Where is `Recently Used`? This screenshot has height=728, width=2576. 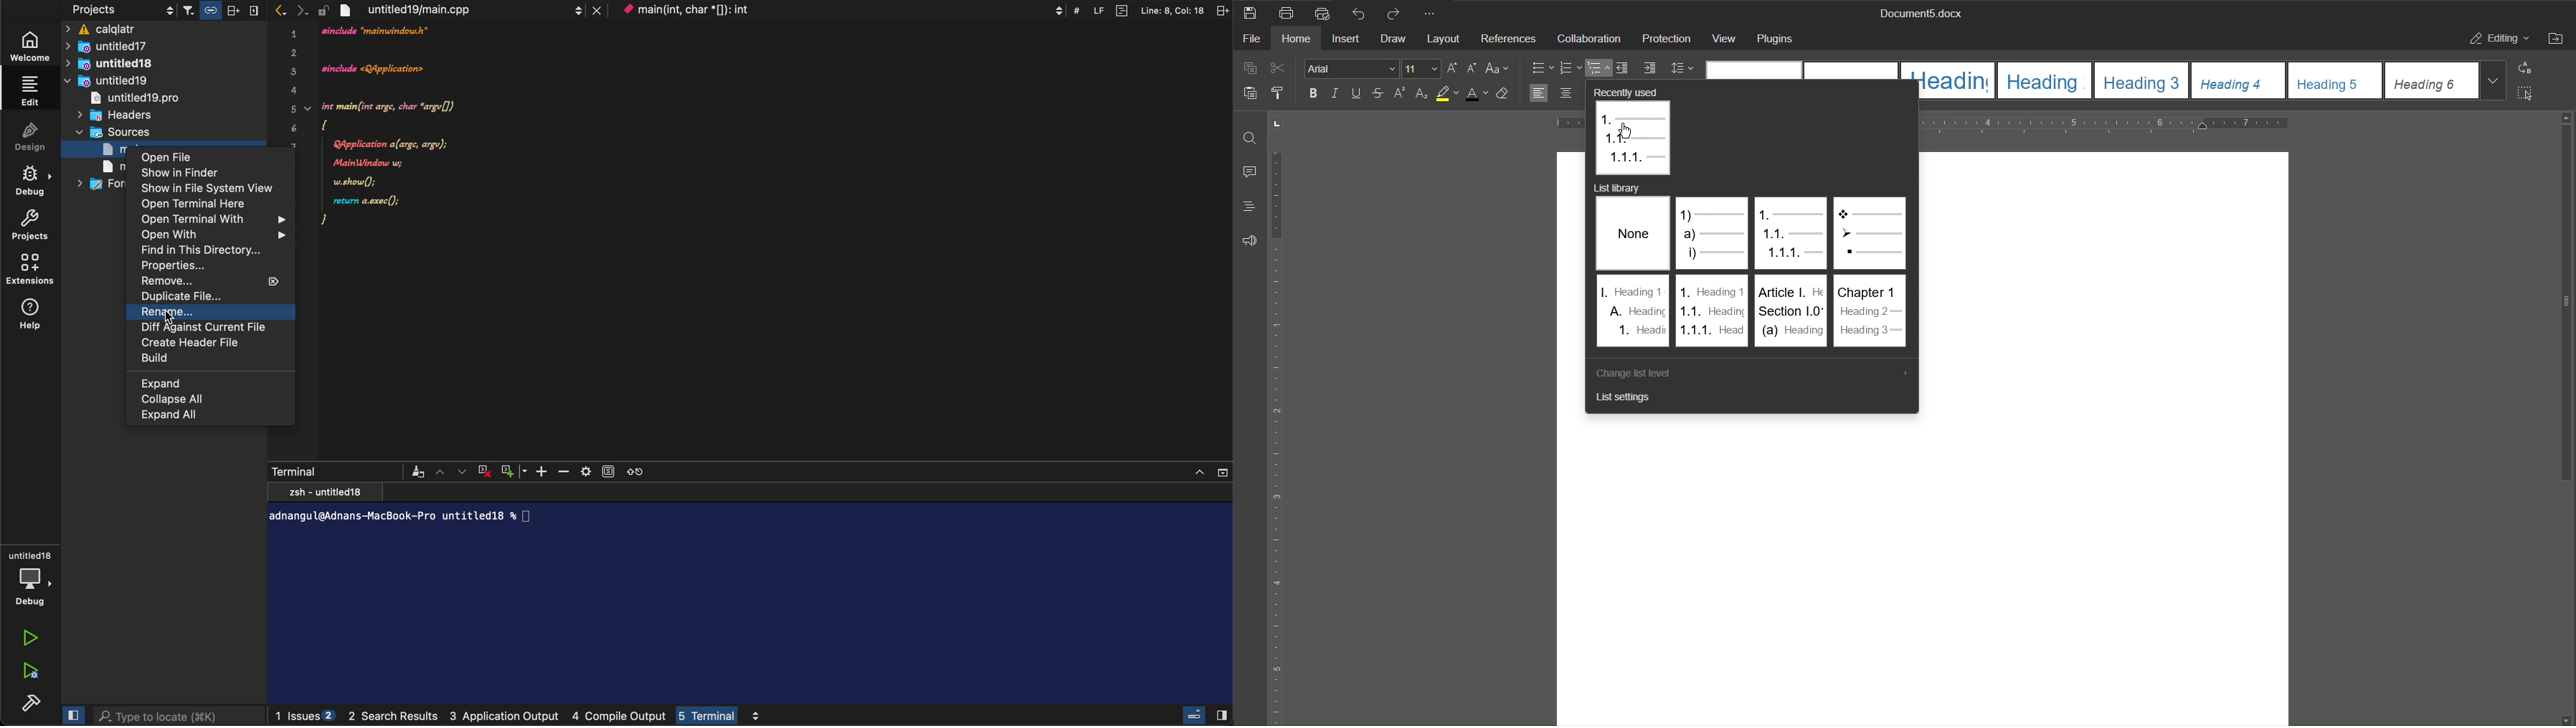
Recently Used is located at coordinates (1634, 132).